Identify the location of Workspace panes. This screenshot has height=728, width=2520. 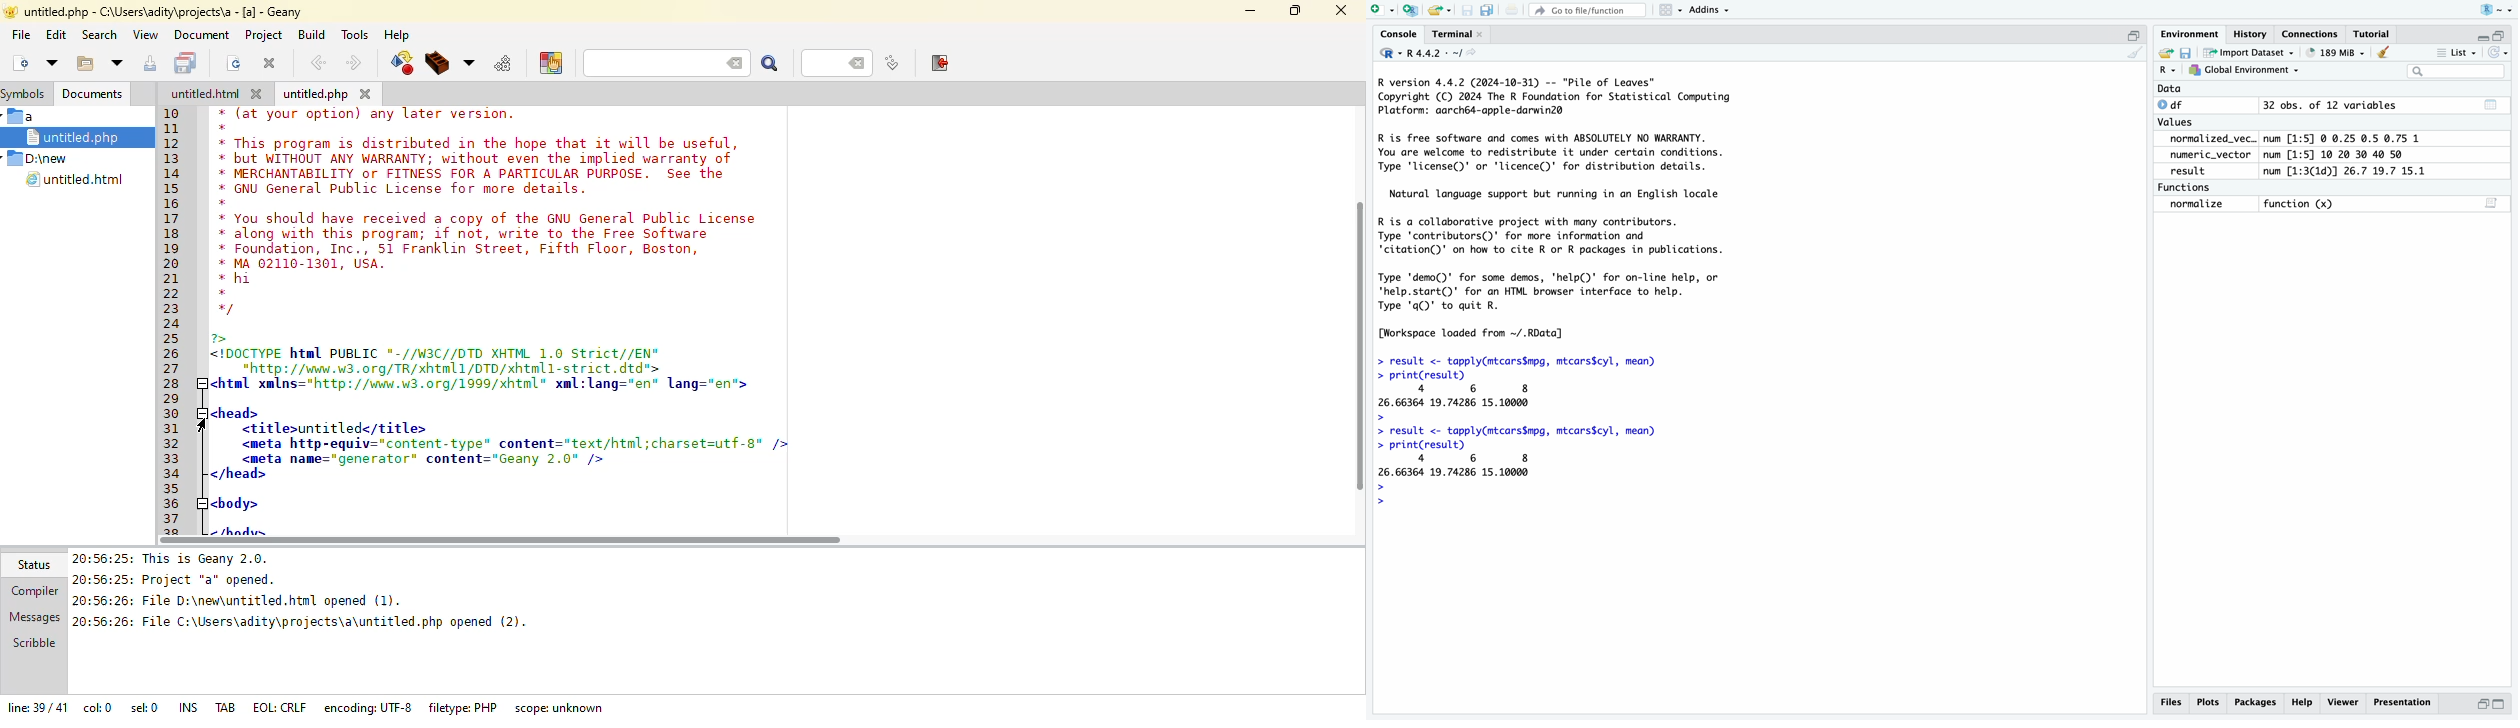
(1670, 10).